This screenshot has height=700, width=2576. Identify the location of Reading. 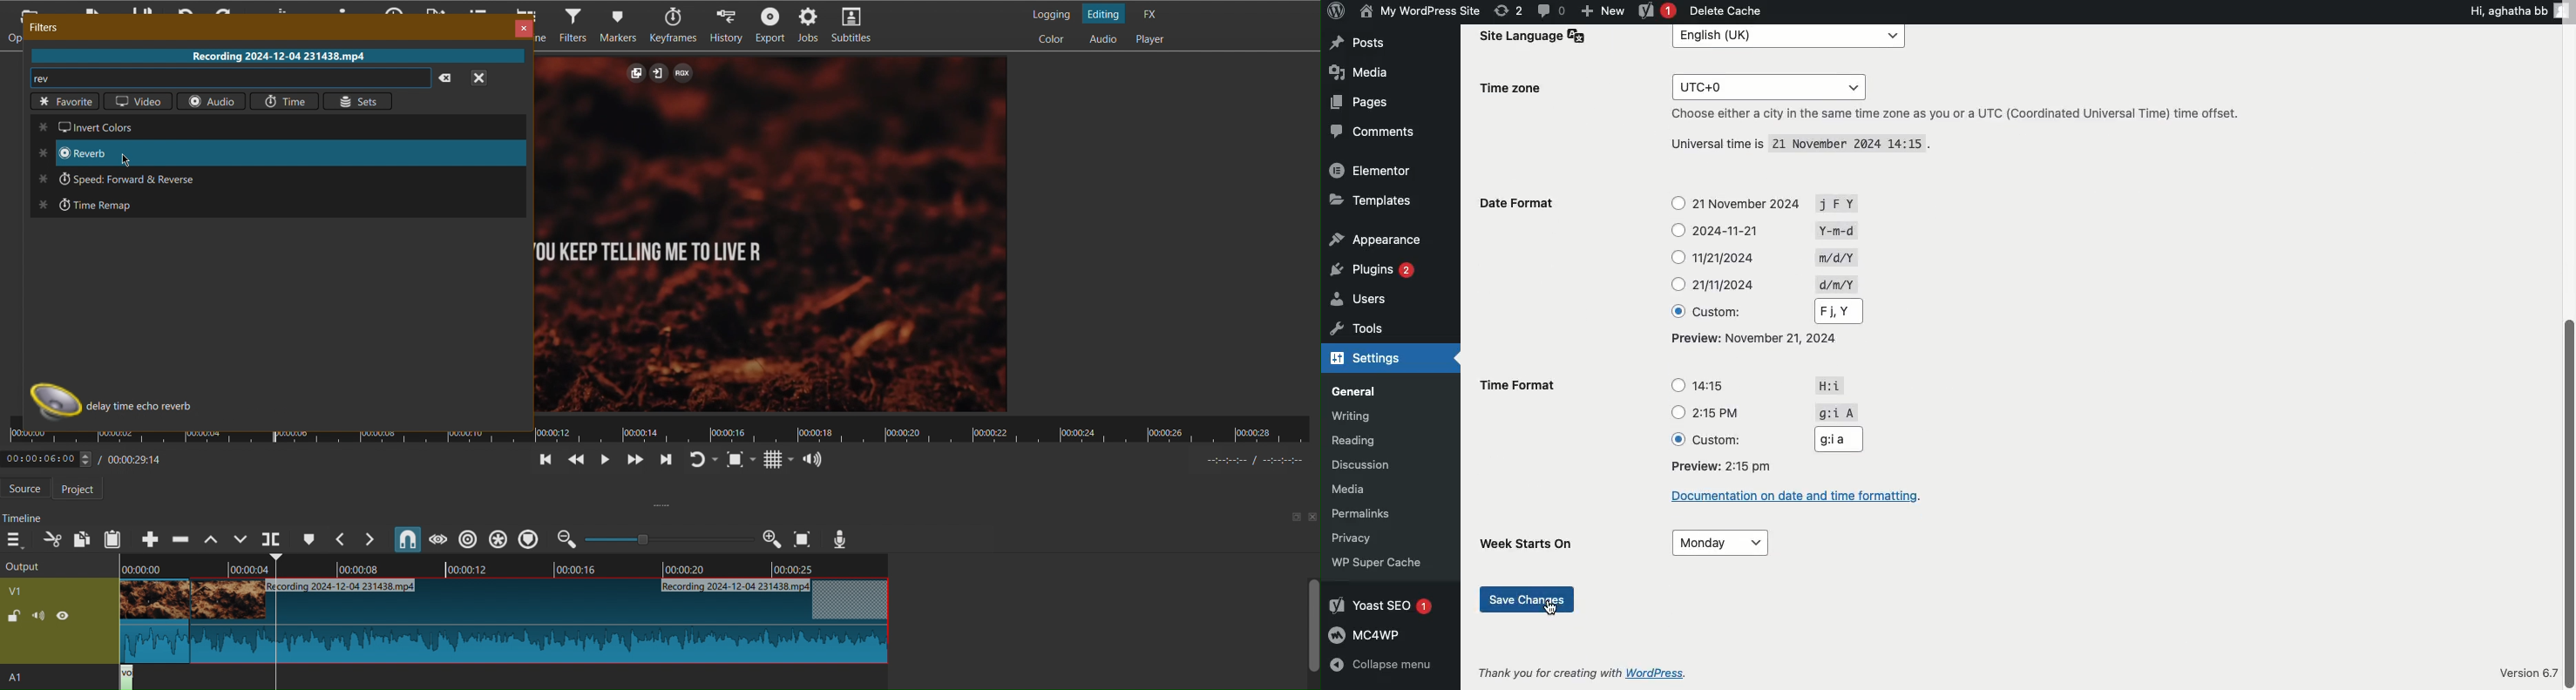
(1364, 443).